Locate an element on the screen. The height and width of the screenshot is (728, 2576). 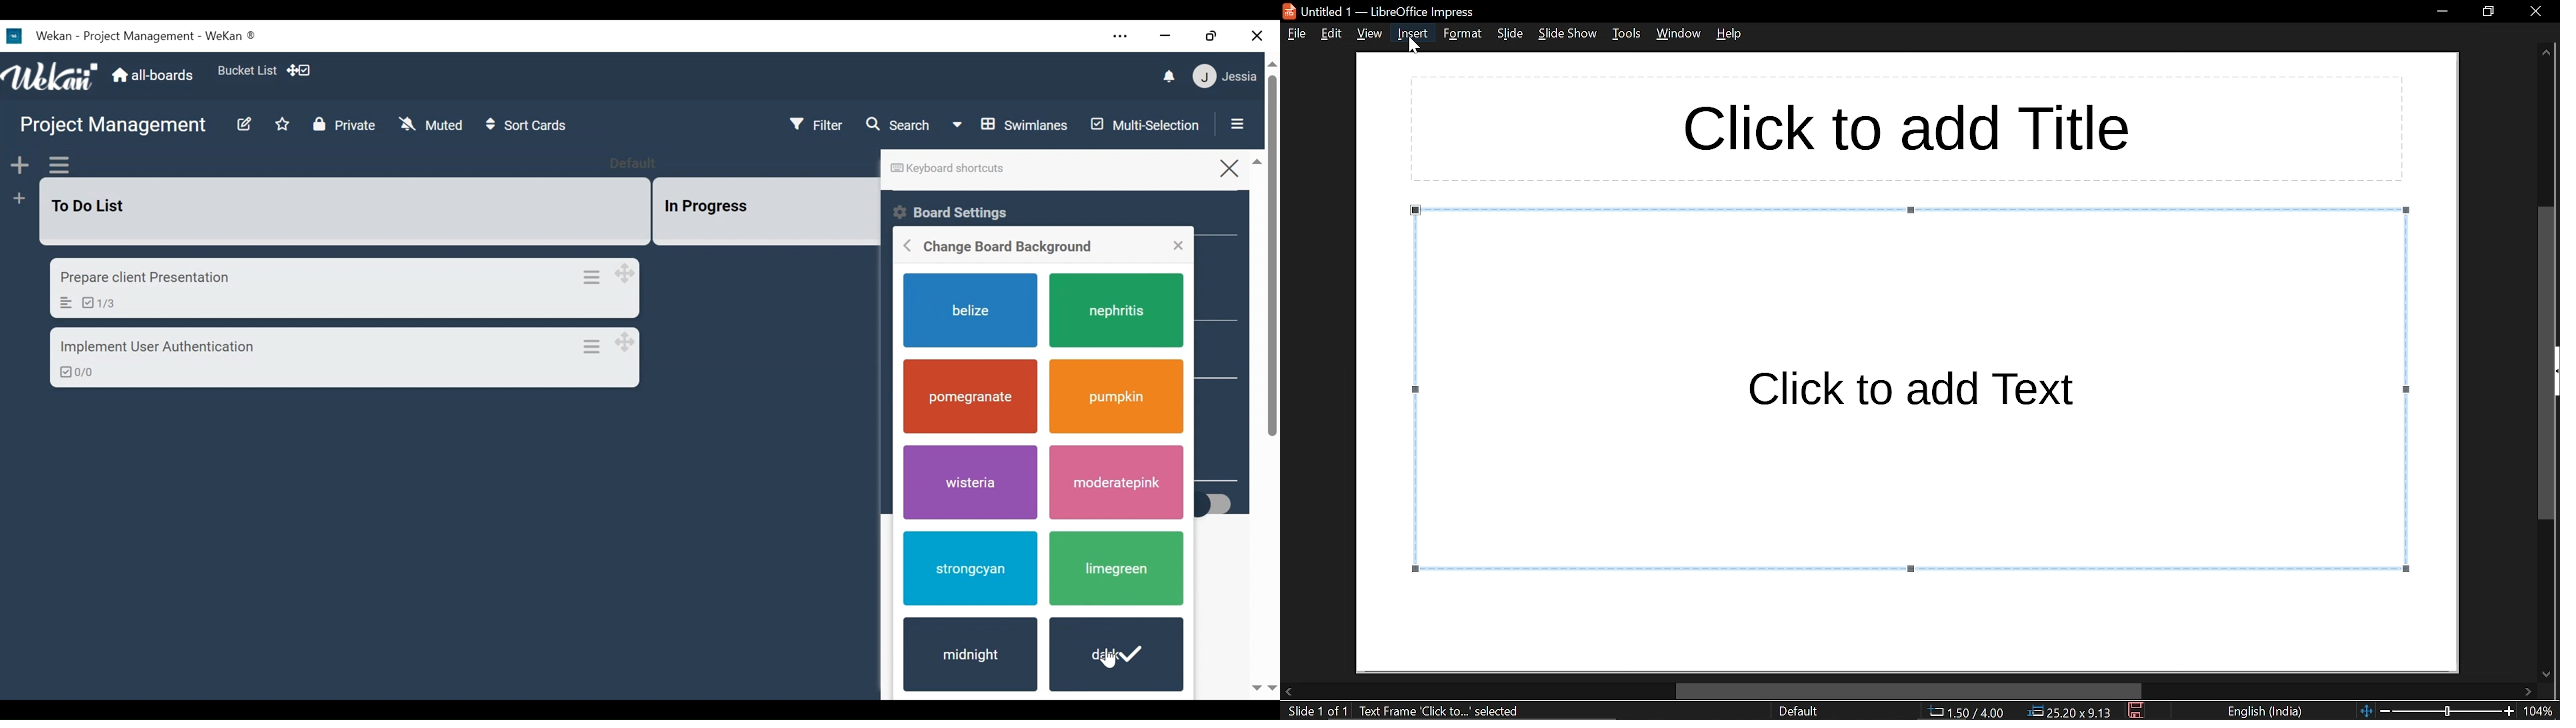
midnight is located at coordinates (966, 658).